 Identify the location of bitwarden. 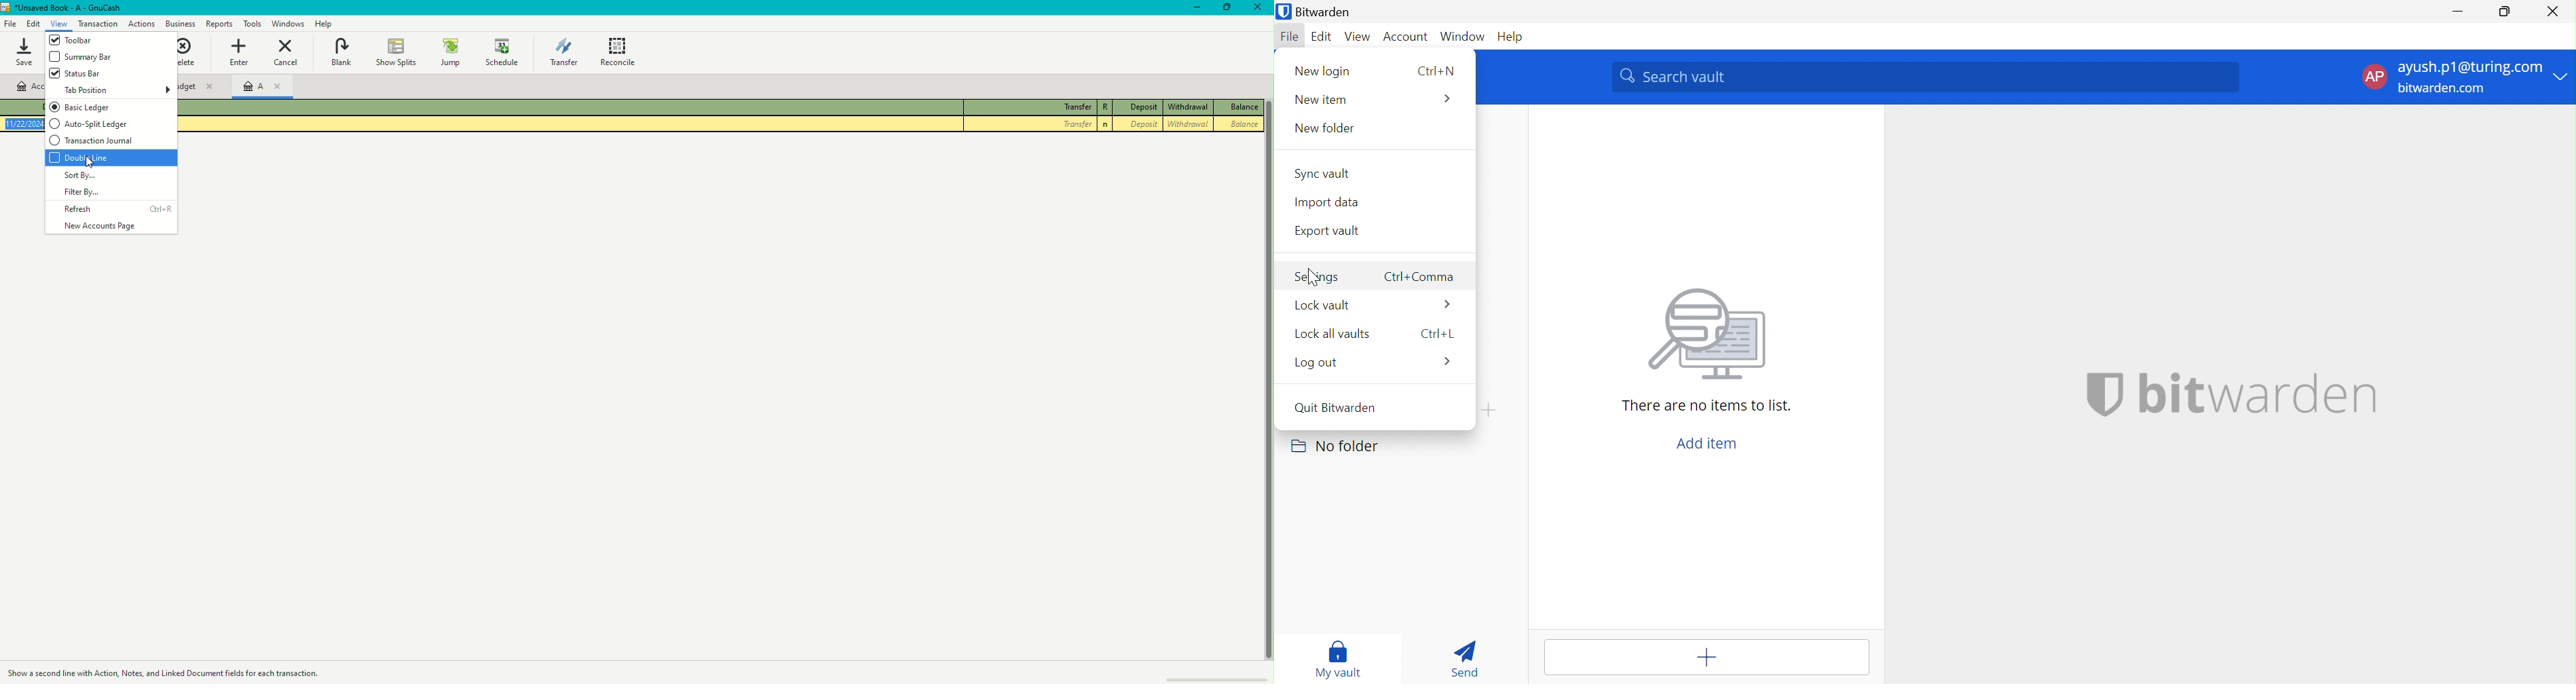
(2259, 394).